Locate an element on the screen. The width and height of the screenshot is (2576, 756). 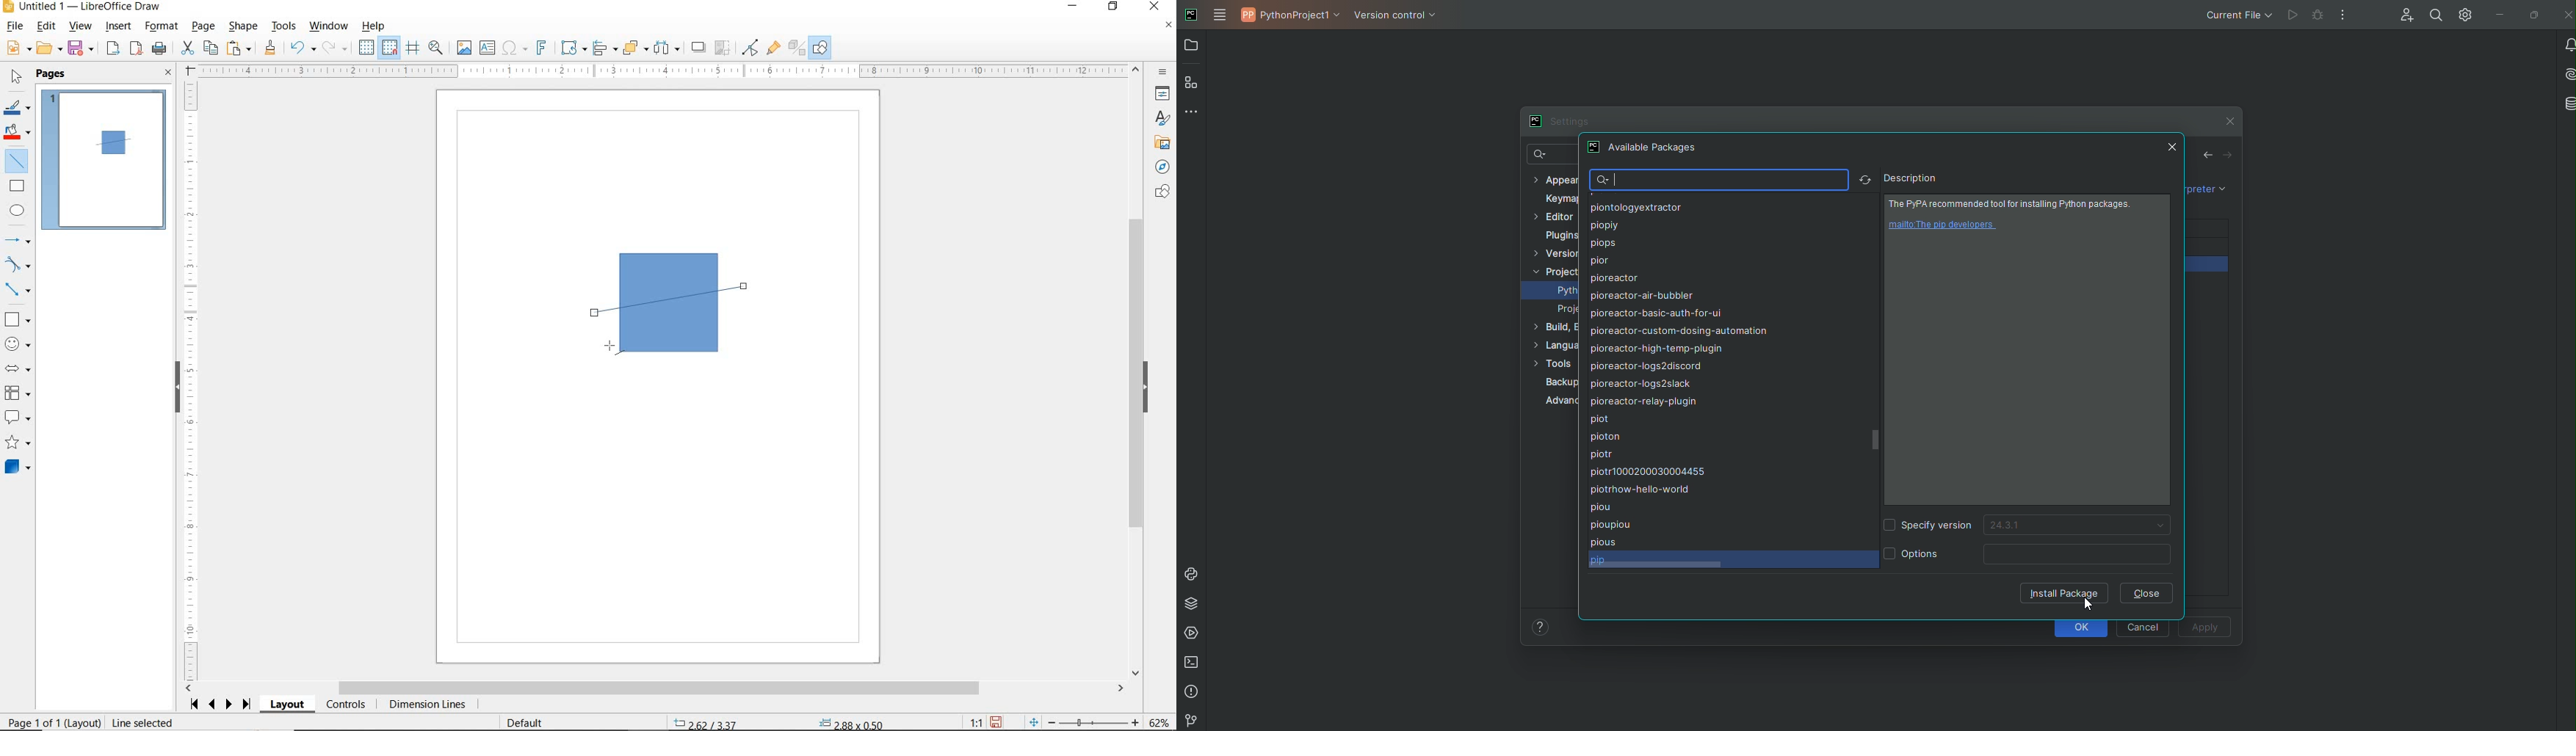
pious is located at coordinates (1605, 540).